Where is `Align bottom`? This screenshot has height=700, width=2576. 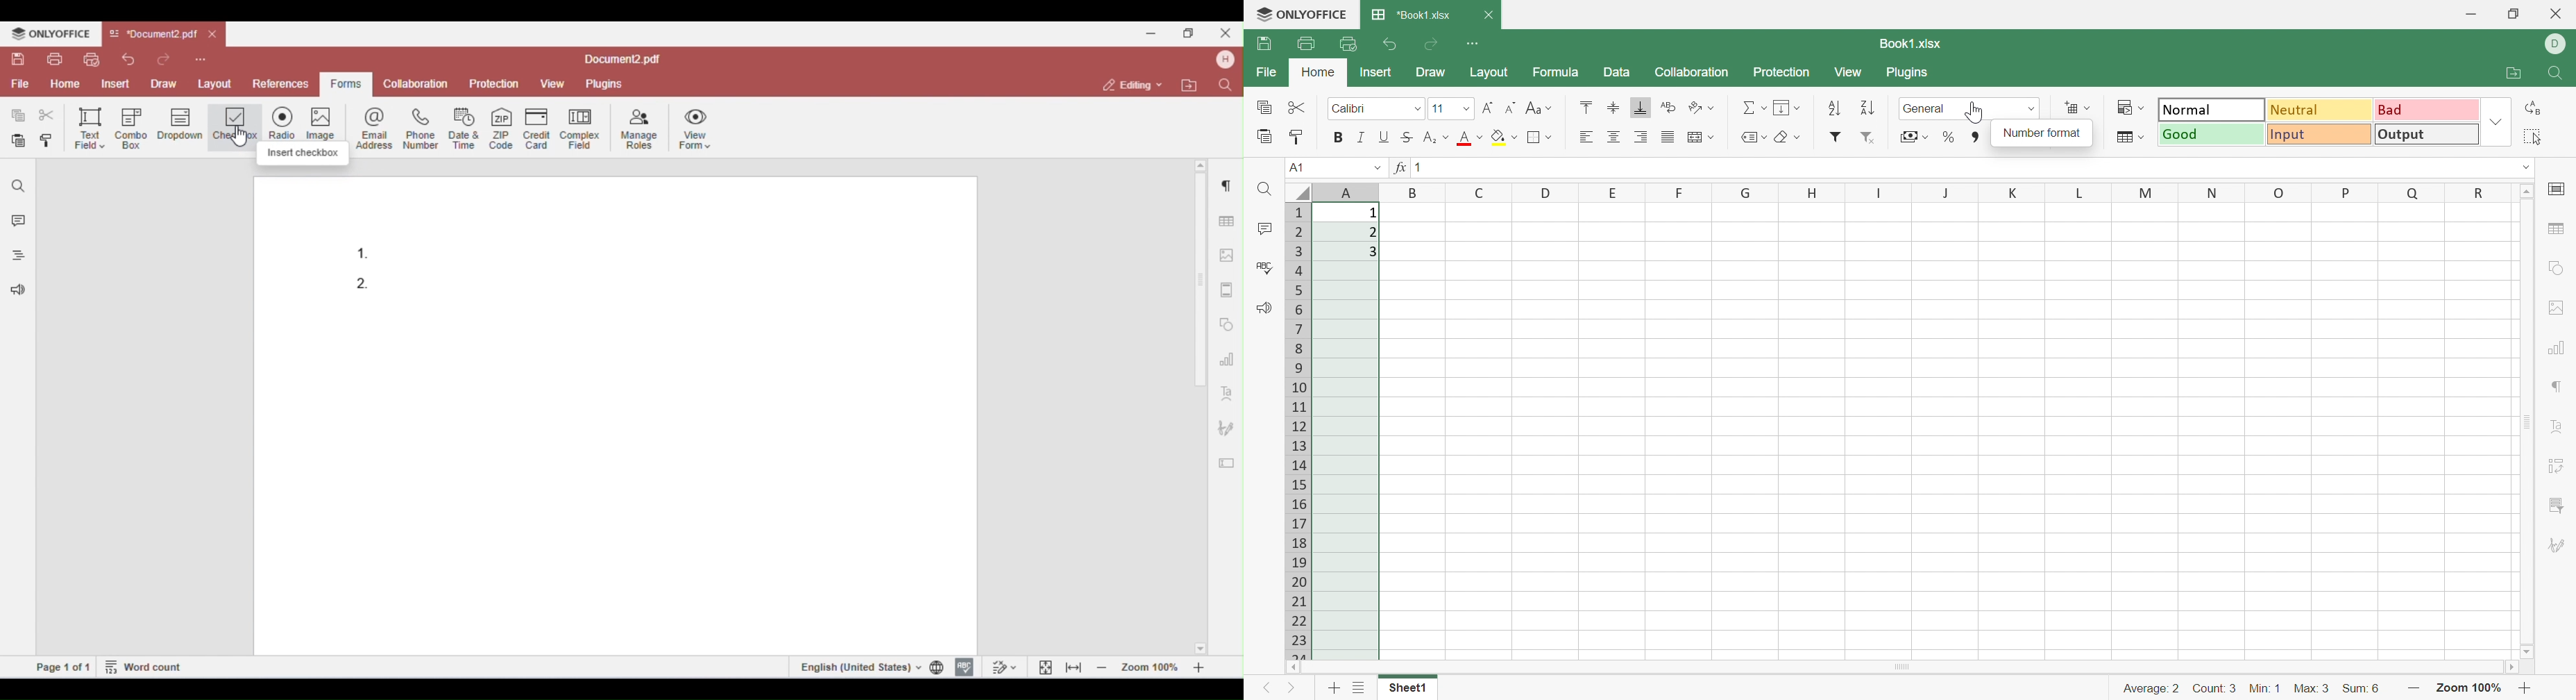 Align bottom is located at coordinates (1638, 107).